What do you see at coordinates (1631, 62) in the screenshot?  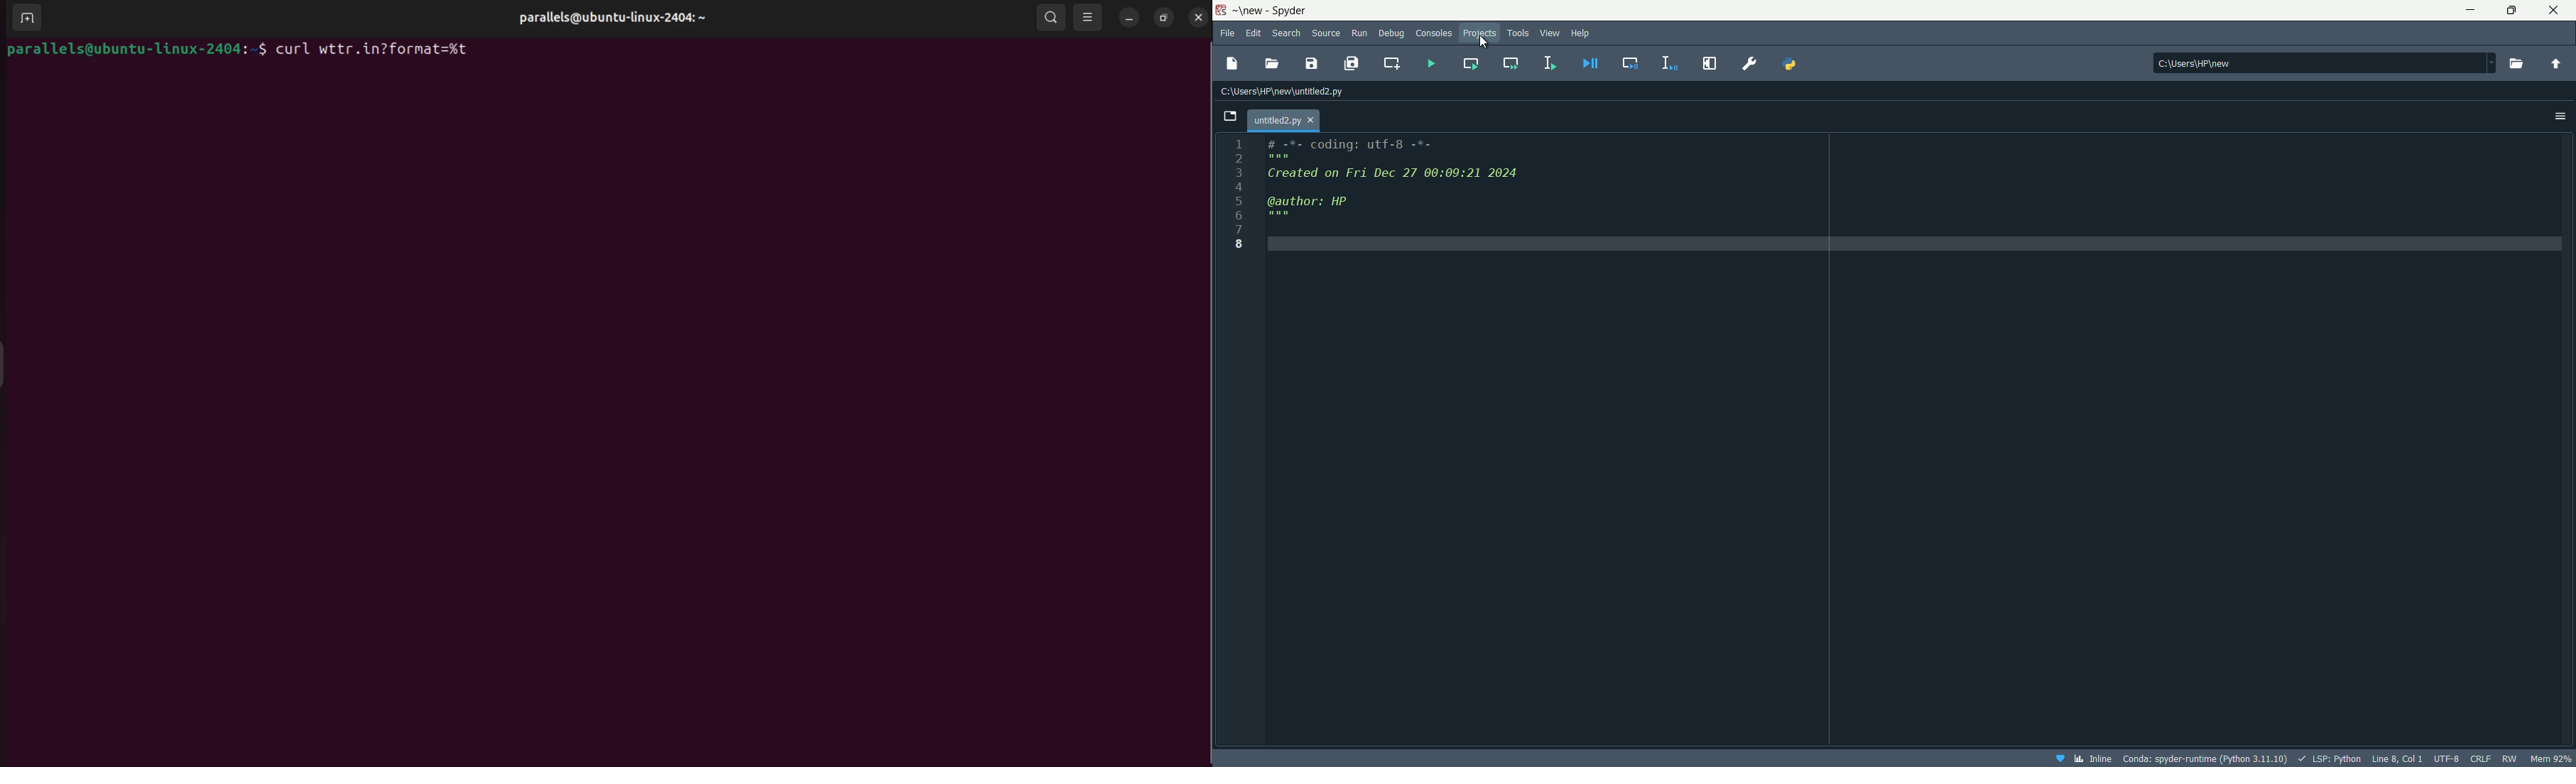 I see `Debug cell` at bounding box center [1631, 62].